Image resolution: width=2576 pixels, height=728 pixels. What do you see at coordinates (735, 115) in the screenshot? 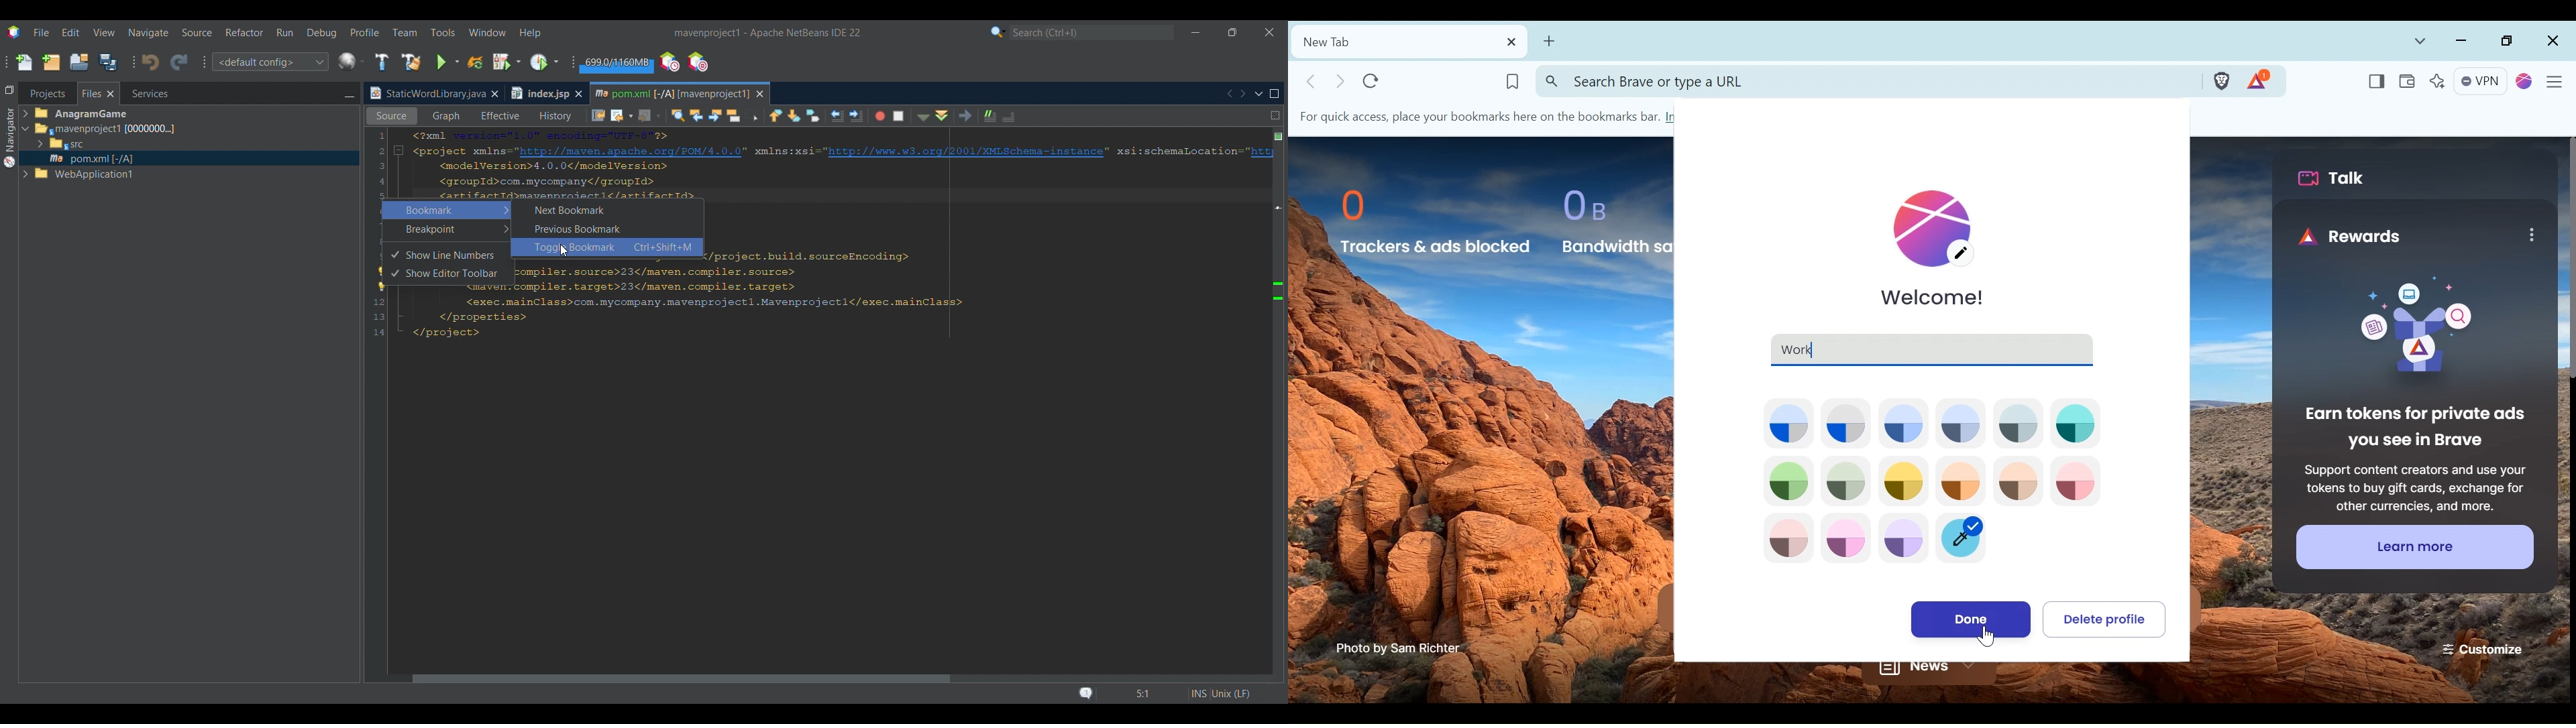
I see `Toggle highlight search` at bounding box center [735, 115].